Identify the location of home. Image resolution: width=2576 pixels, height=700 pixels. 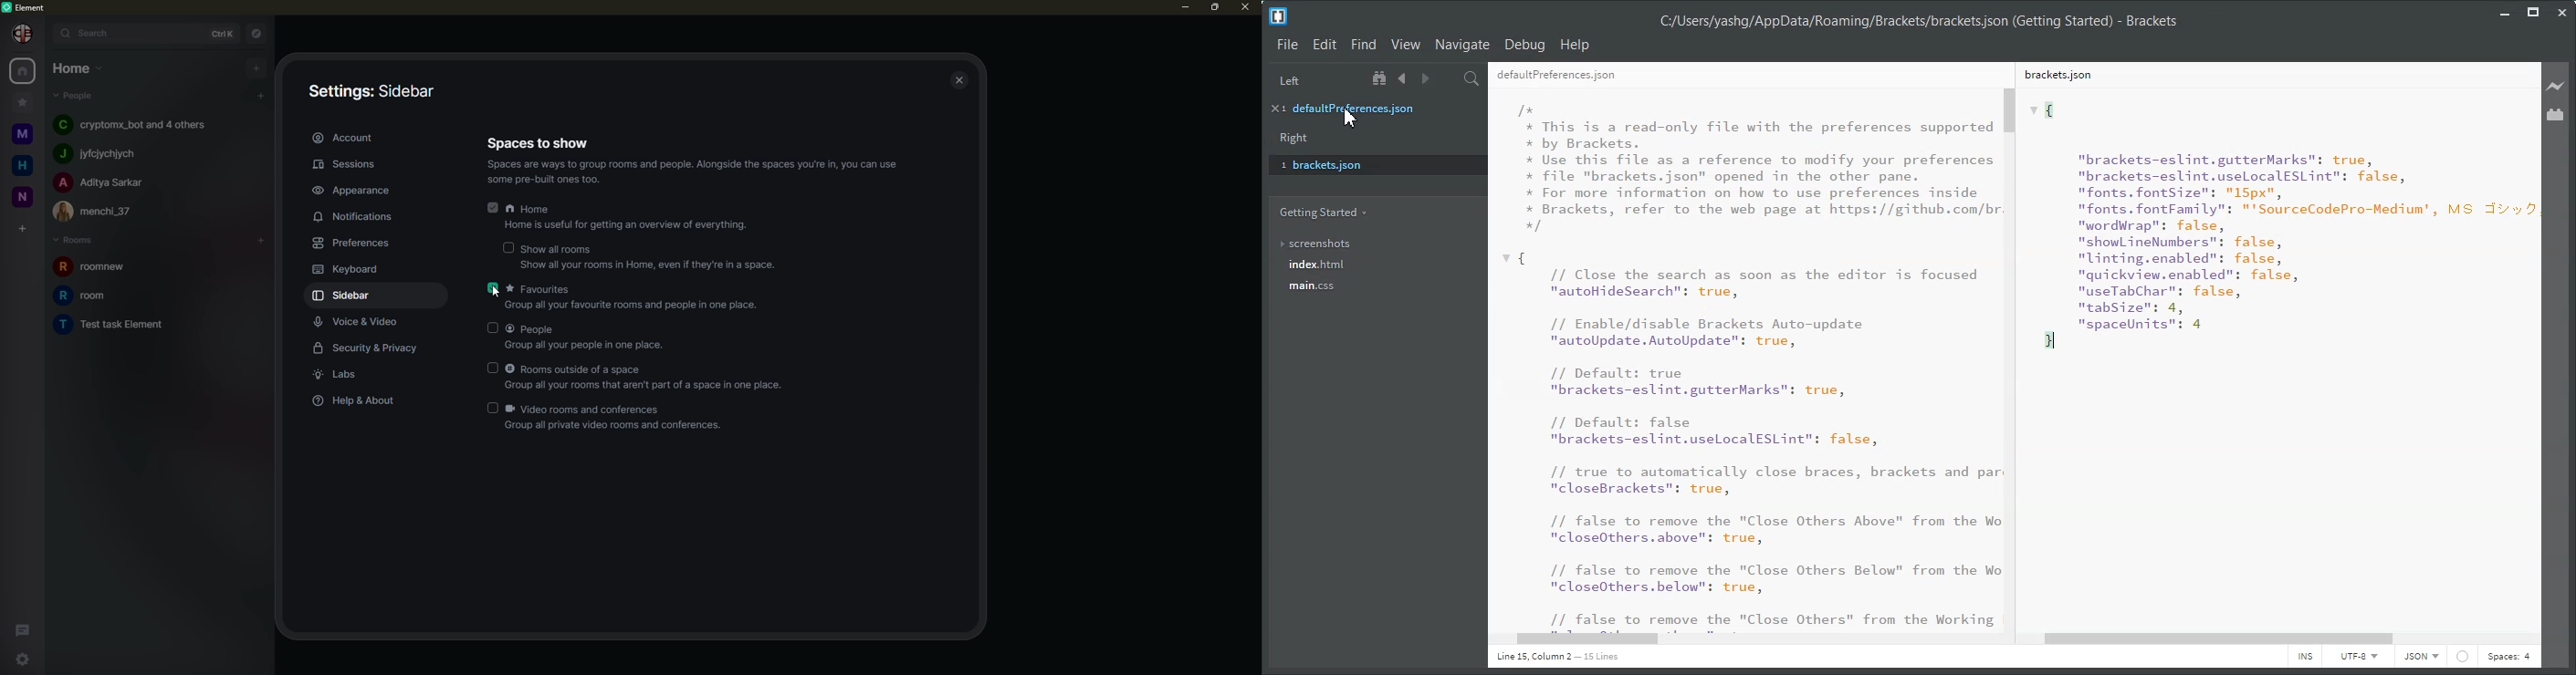
(76, 69).